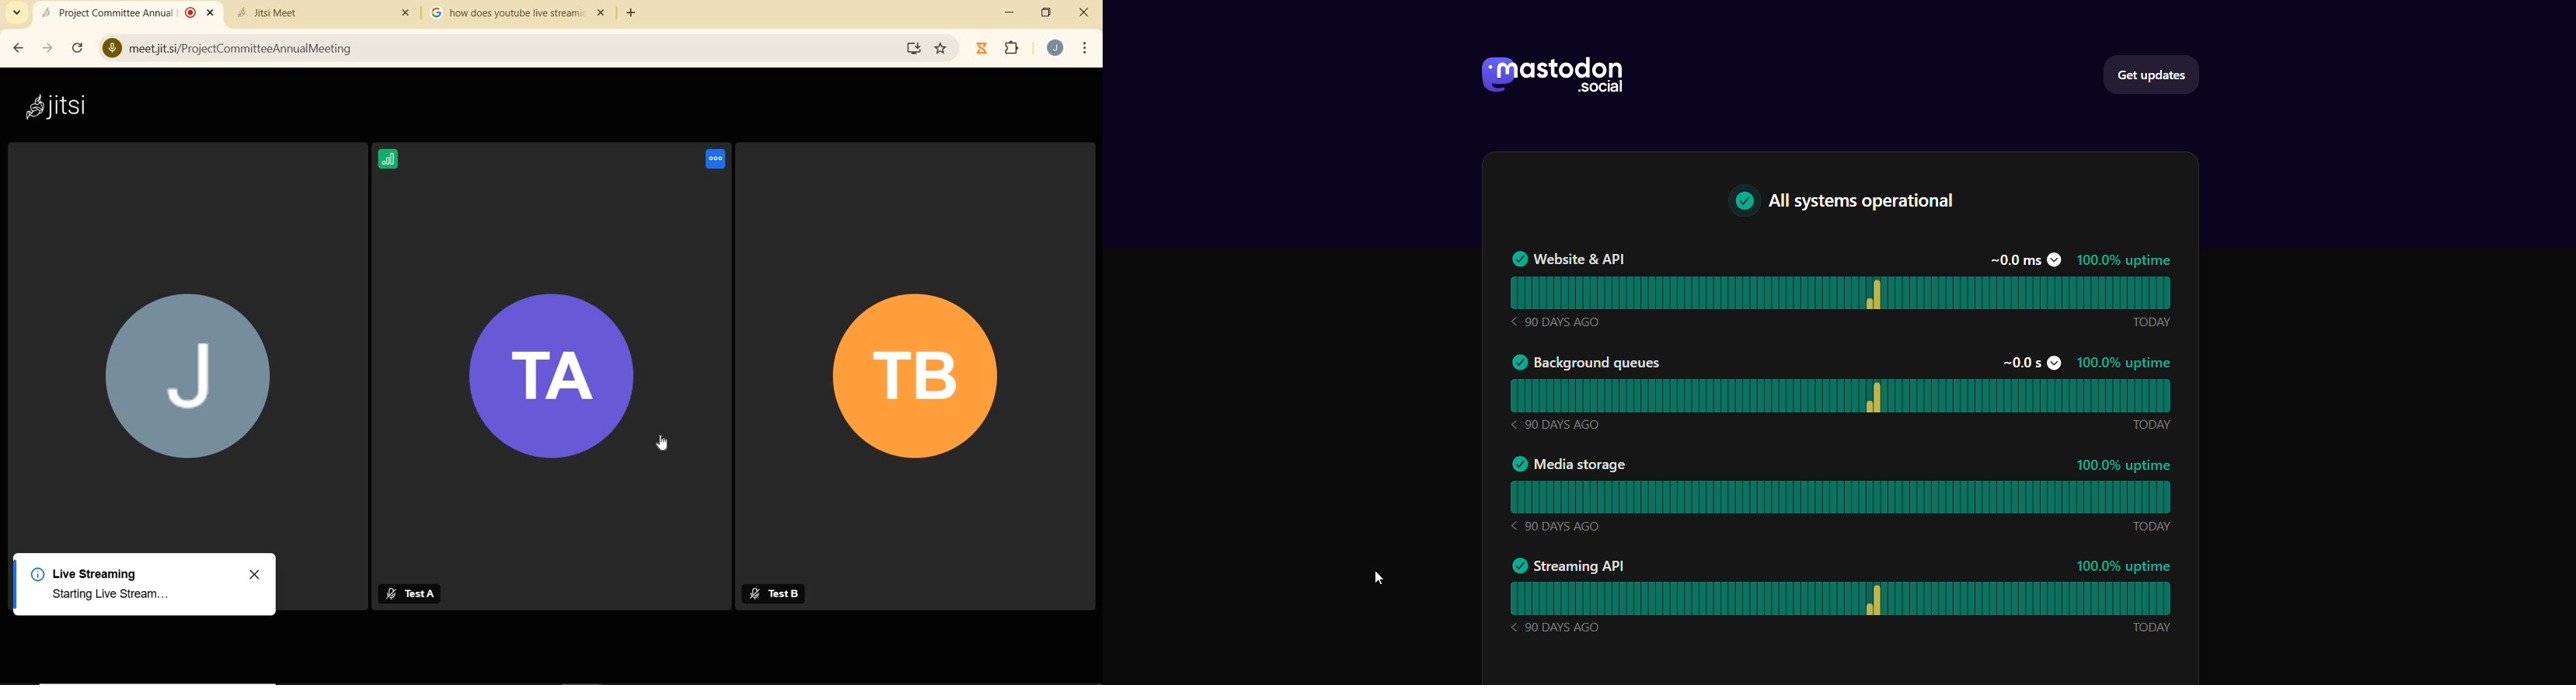 This screenshot has height=700, width=2576. Describe the element at coordinates (1849, 597) in the screenshot. I see `streaming API status` at that location.